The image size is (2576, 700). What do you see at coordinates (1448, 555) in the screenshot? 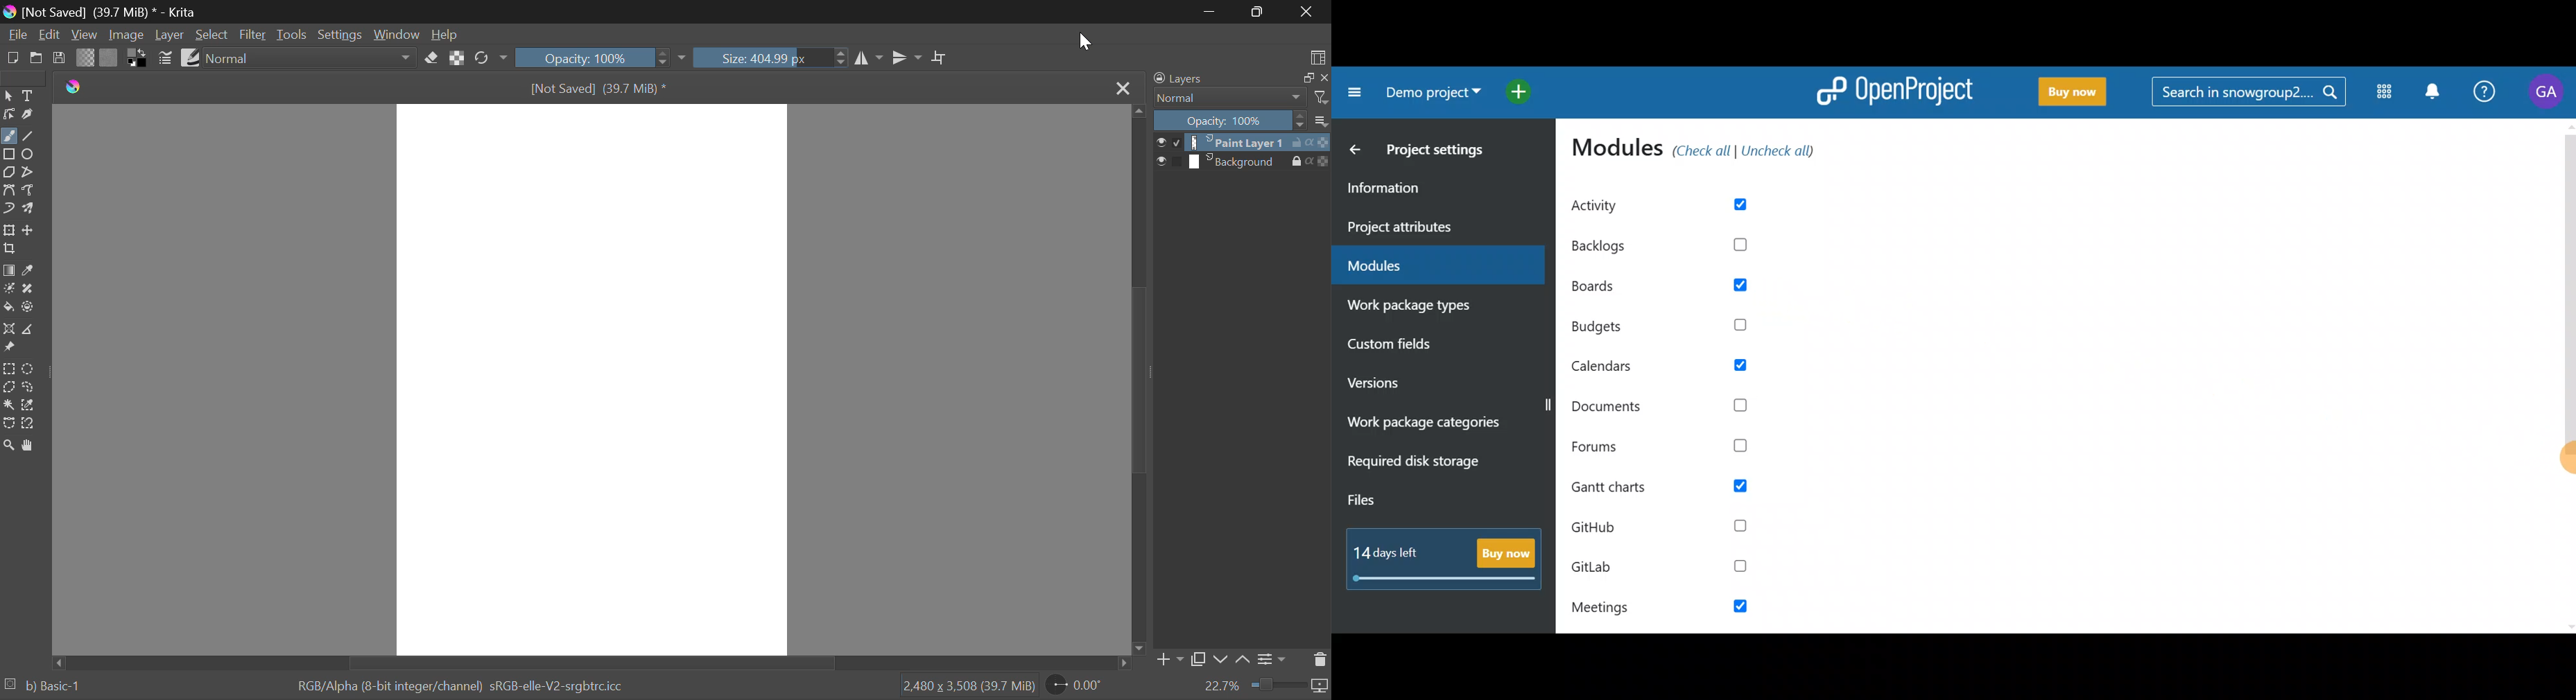
I see `Buy now` at bounding box center [1448, 555].